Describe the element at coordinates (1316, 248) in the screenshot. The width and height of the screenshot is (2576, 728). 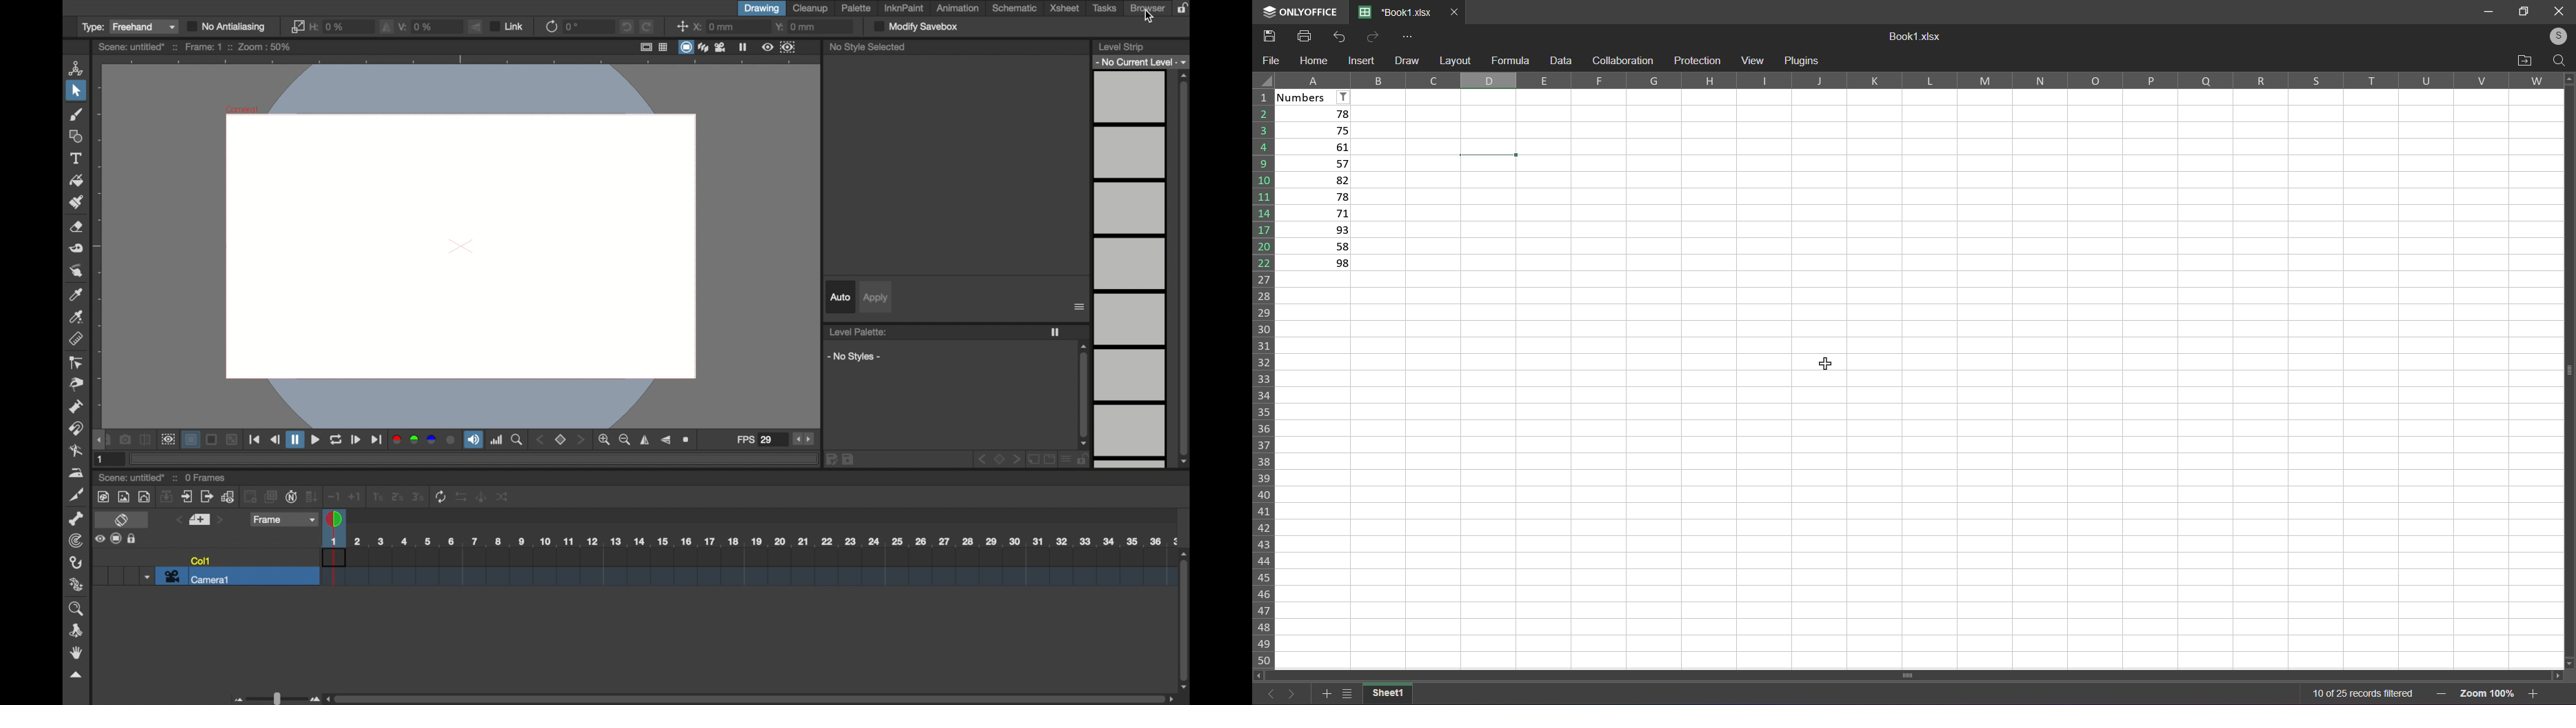
I see `58` at that location.